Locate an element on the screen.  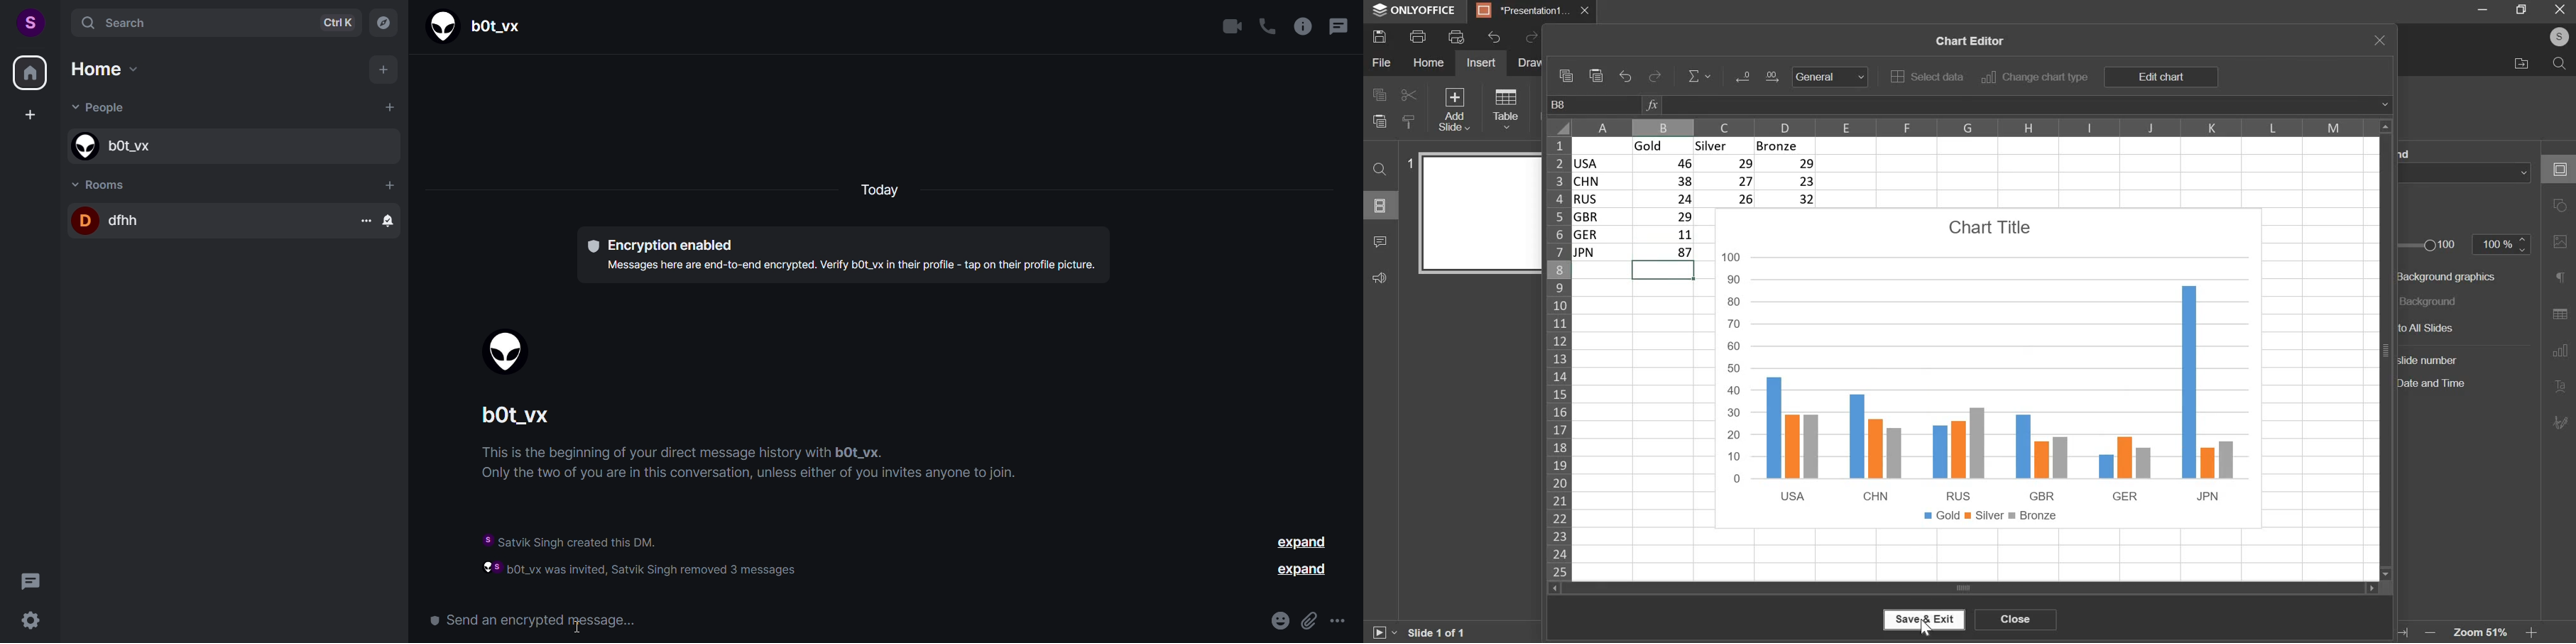
edit chart is located at coordinates (2160, 77).